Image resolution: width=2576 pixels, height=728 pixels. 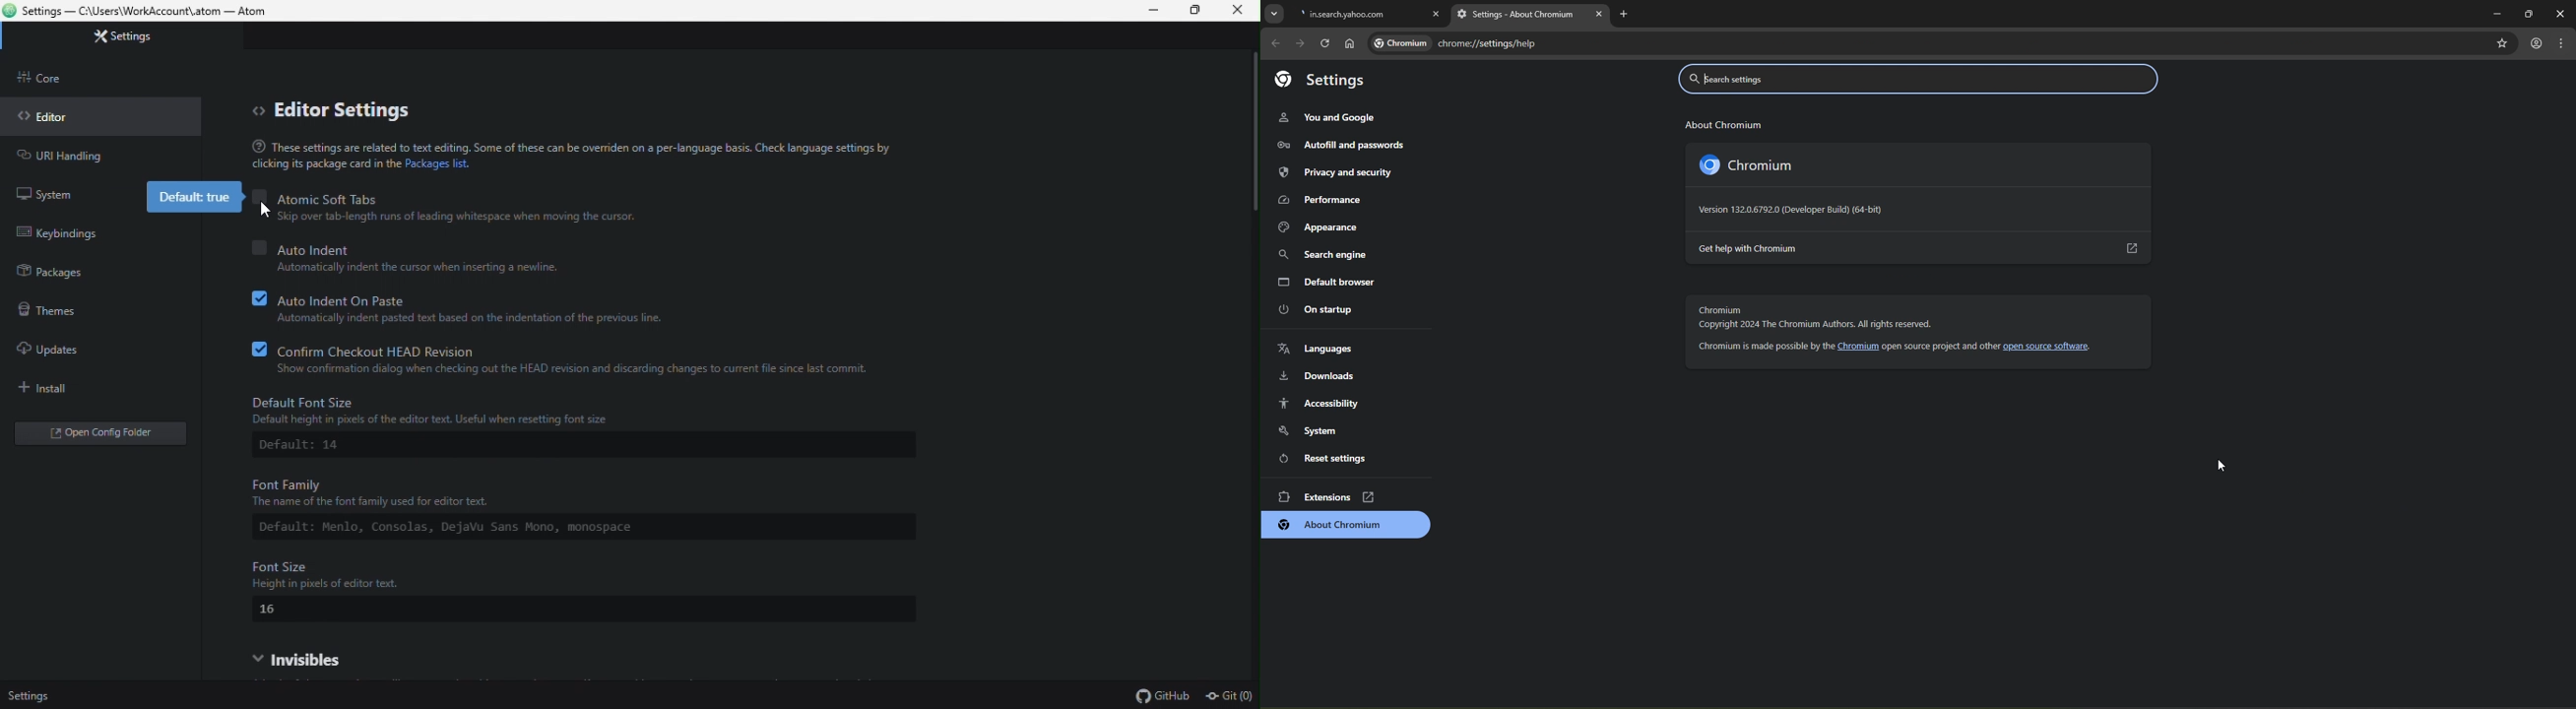 What do you see at coordinates (2537, 43) in the screenshot?
I see `Account` at bounding box center [2537, 43].